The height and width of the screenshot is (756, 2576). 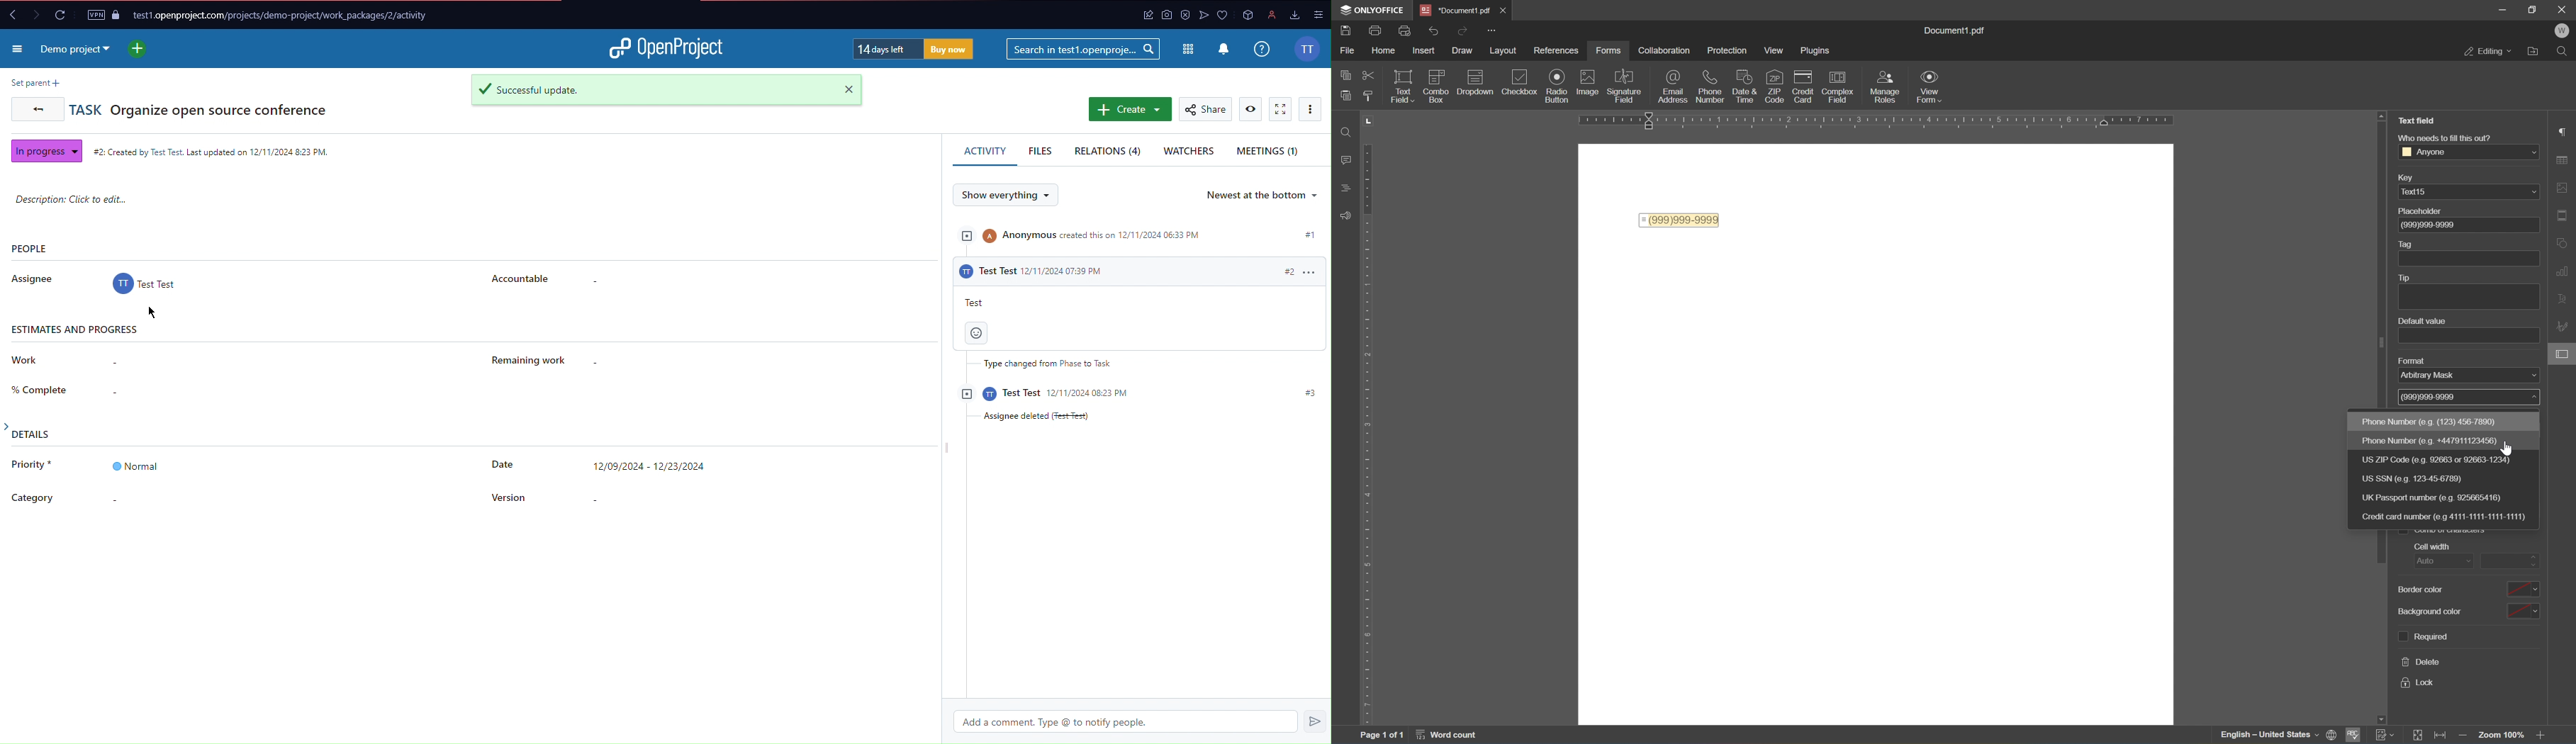 I want to click on header and footer settings, so click(x=2566, y=219).